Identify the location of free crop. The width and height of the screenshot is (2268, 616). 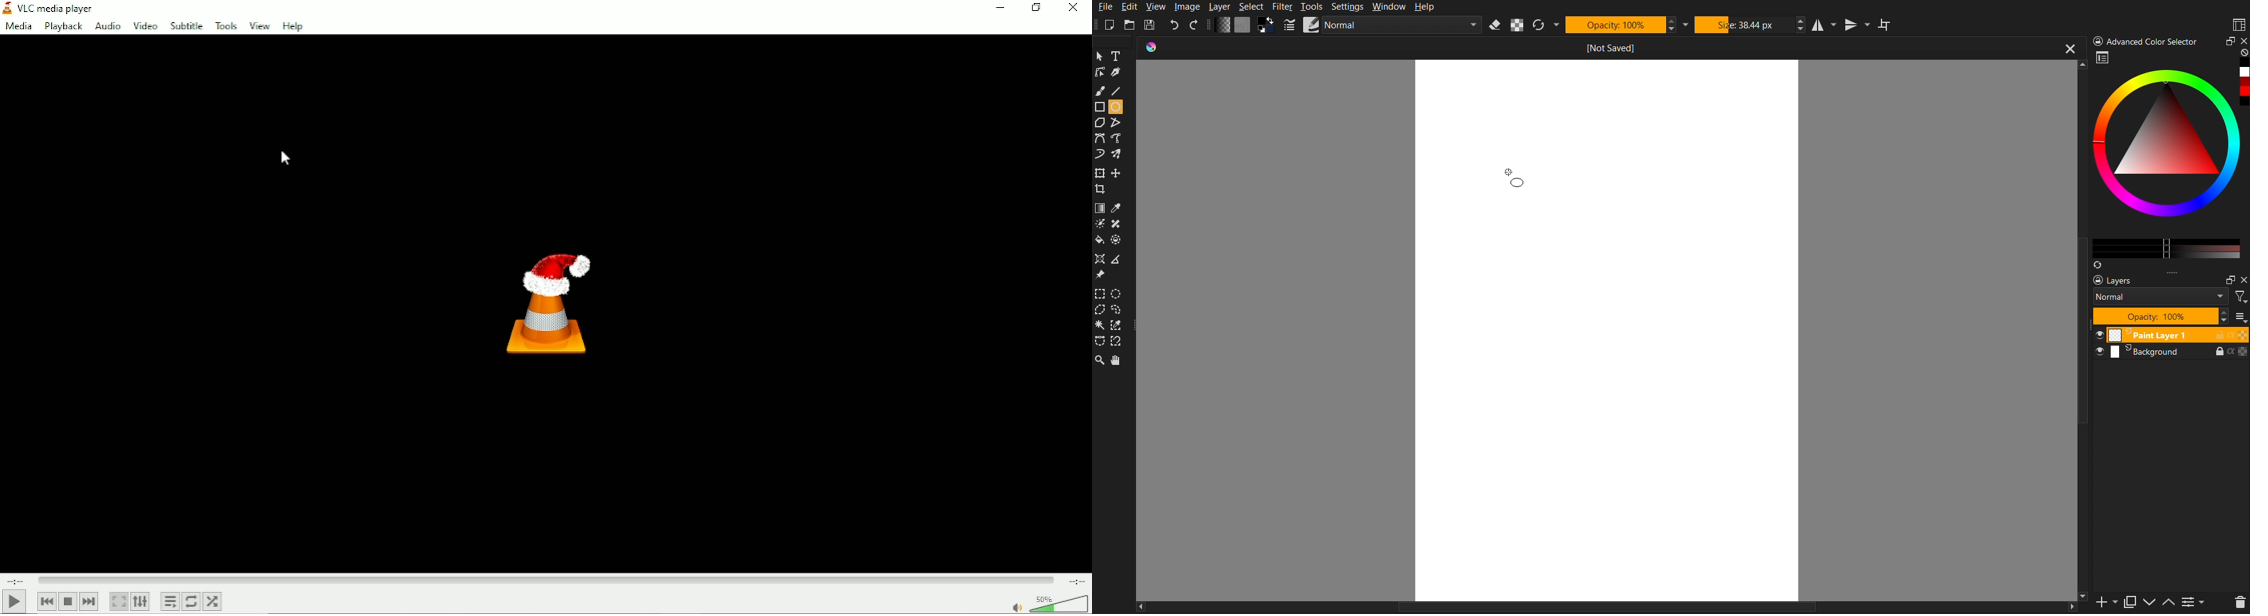
(1118, 176).